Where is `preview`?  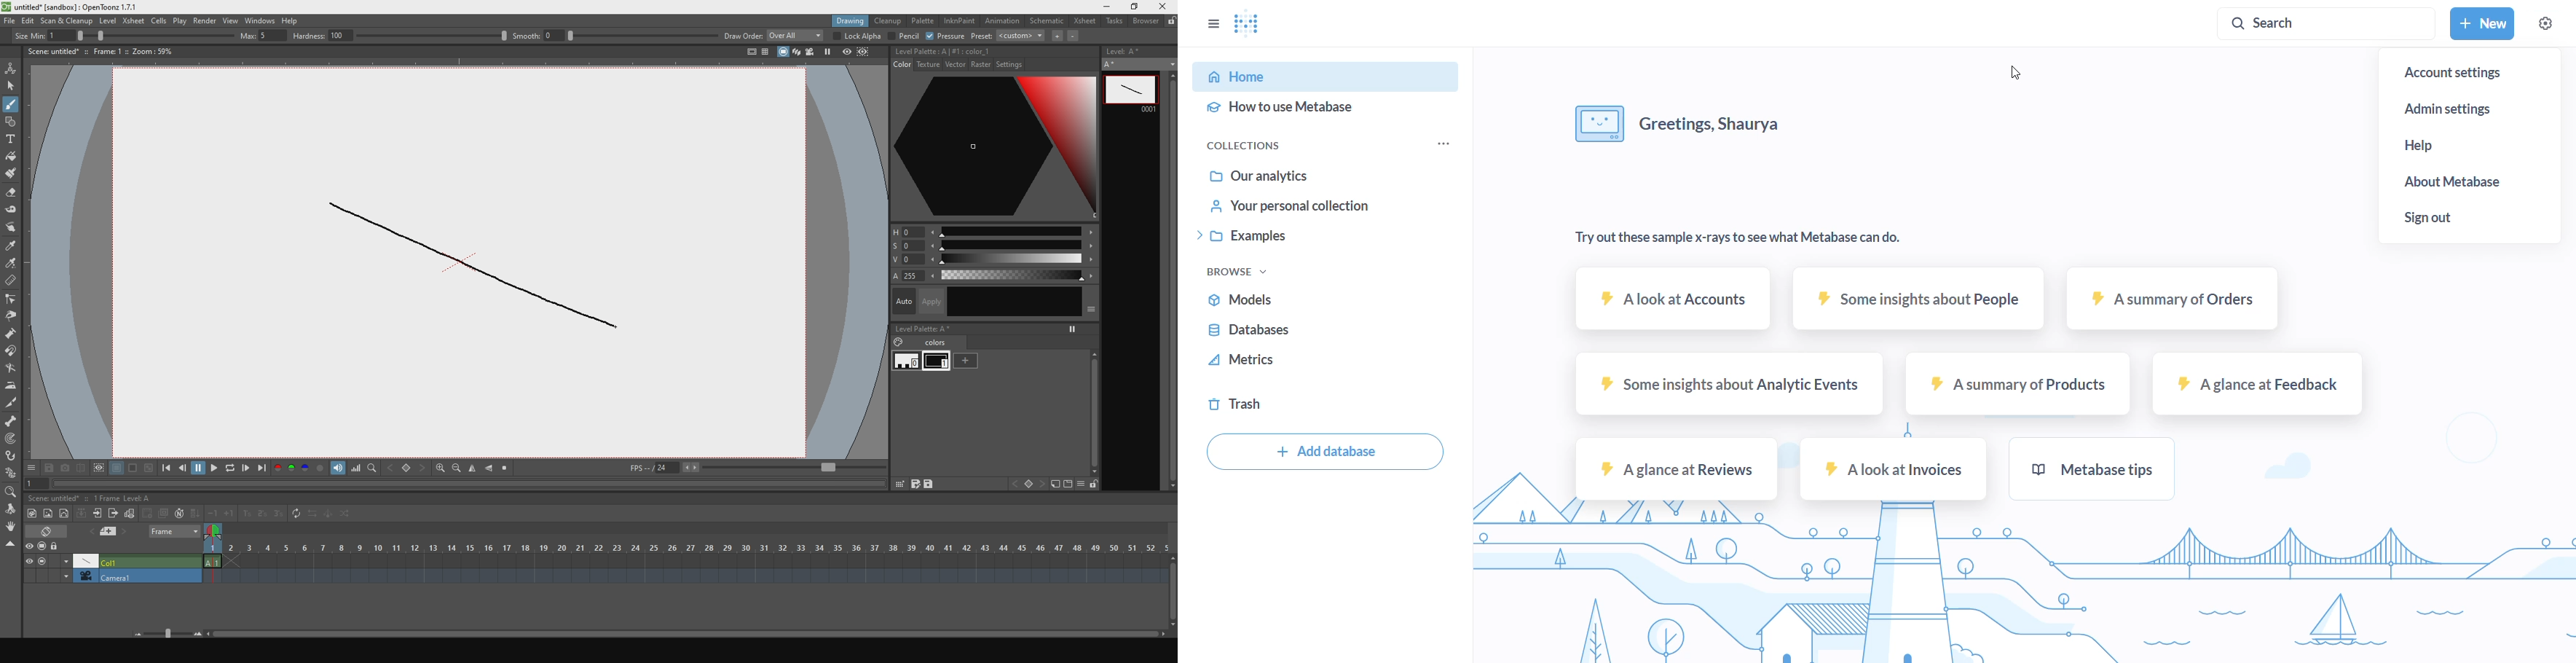 preview is located at coordinates (31, 546).